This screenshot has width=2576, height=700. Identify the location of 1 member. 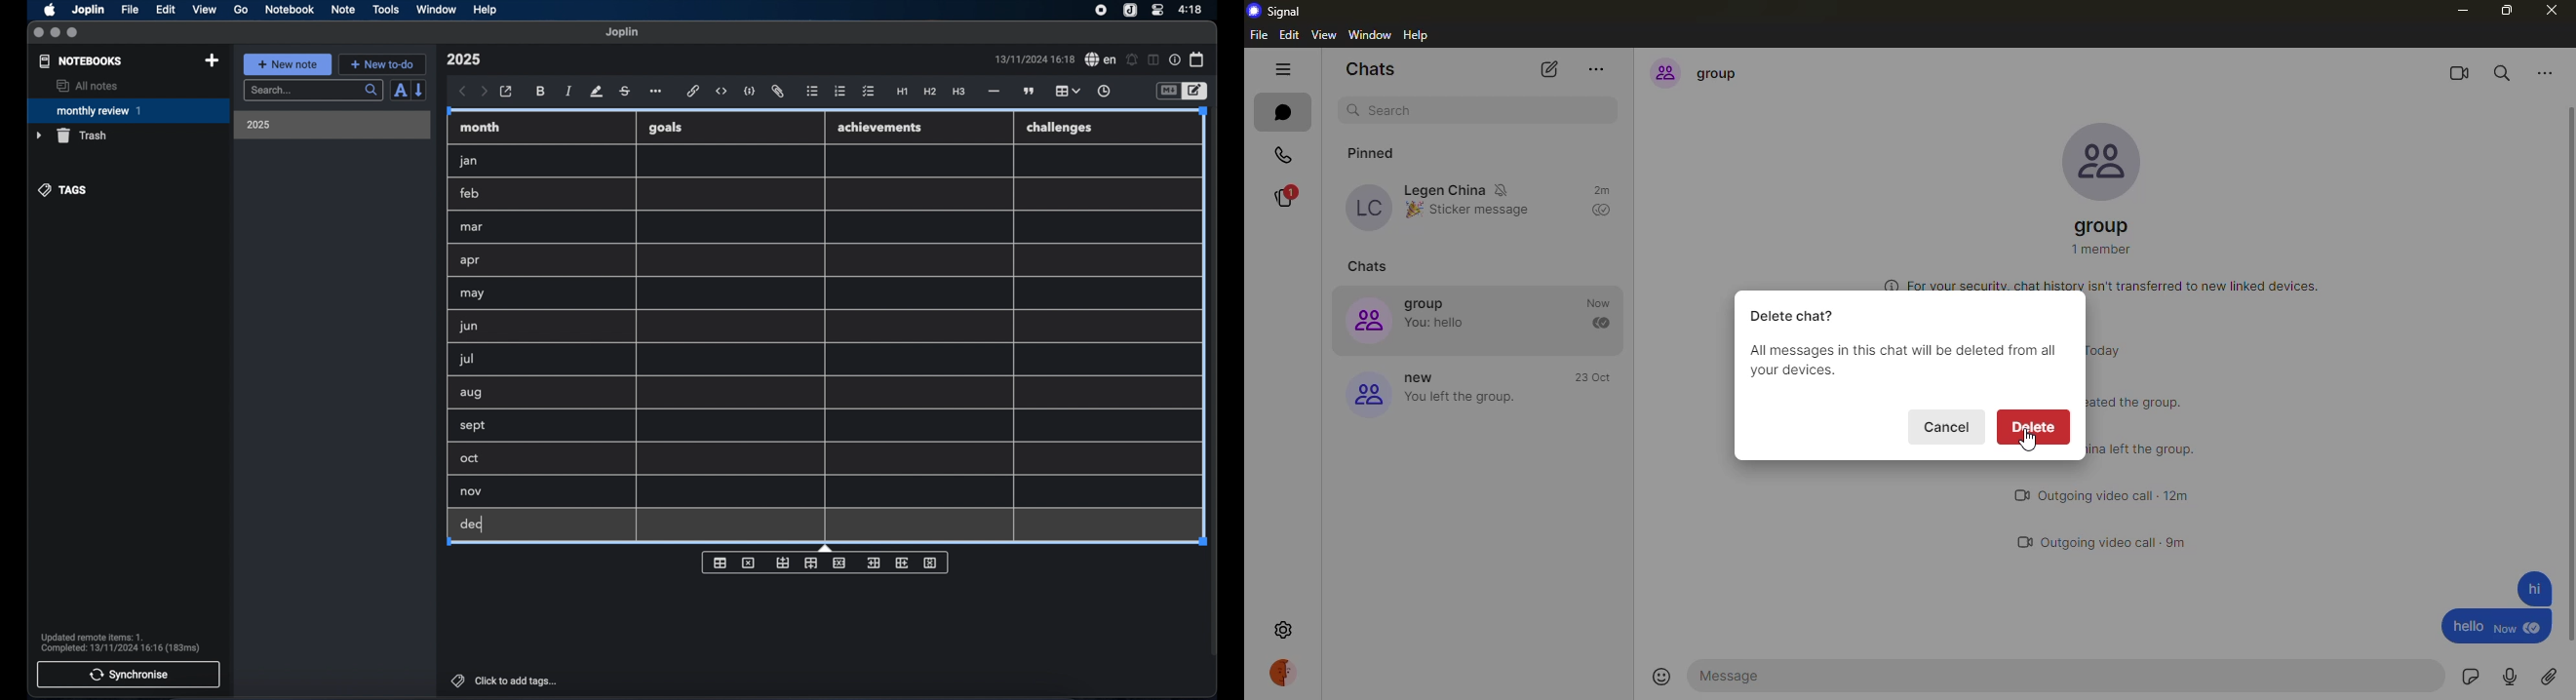
(2102, 252).